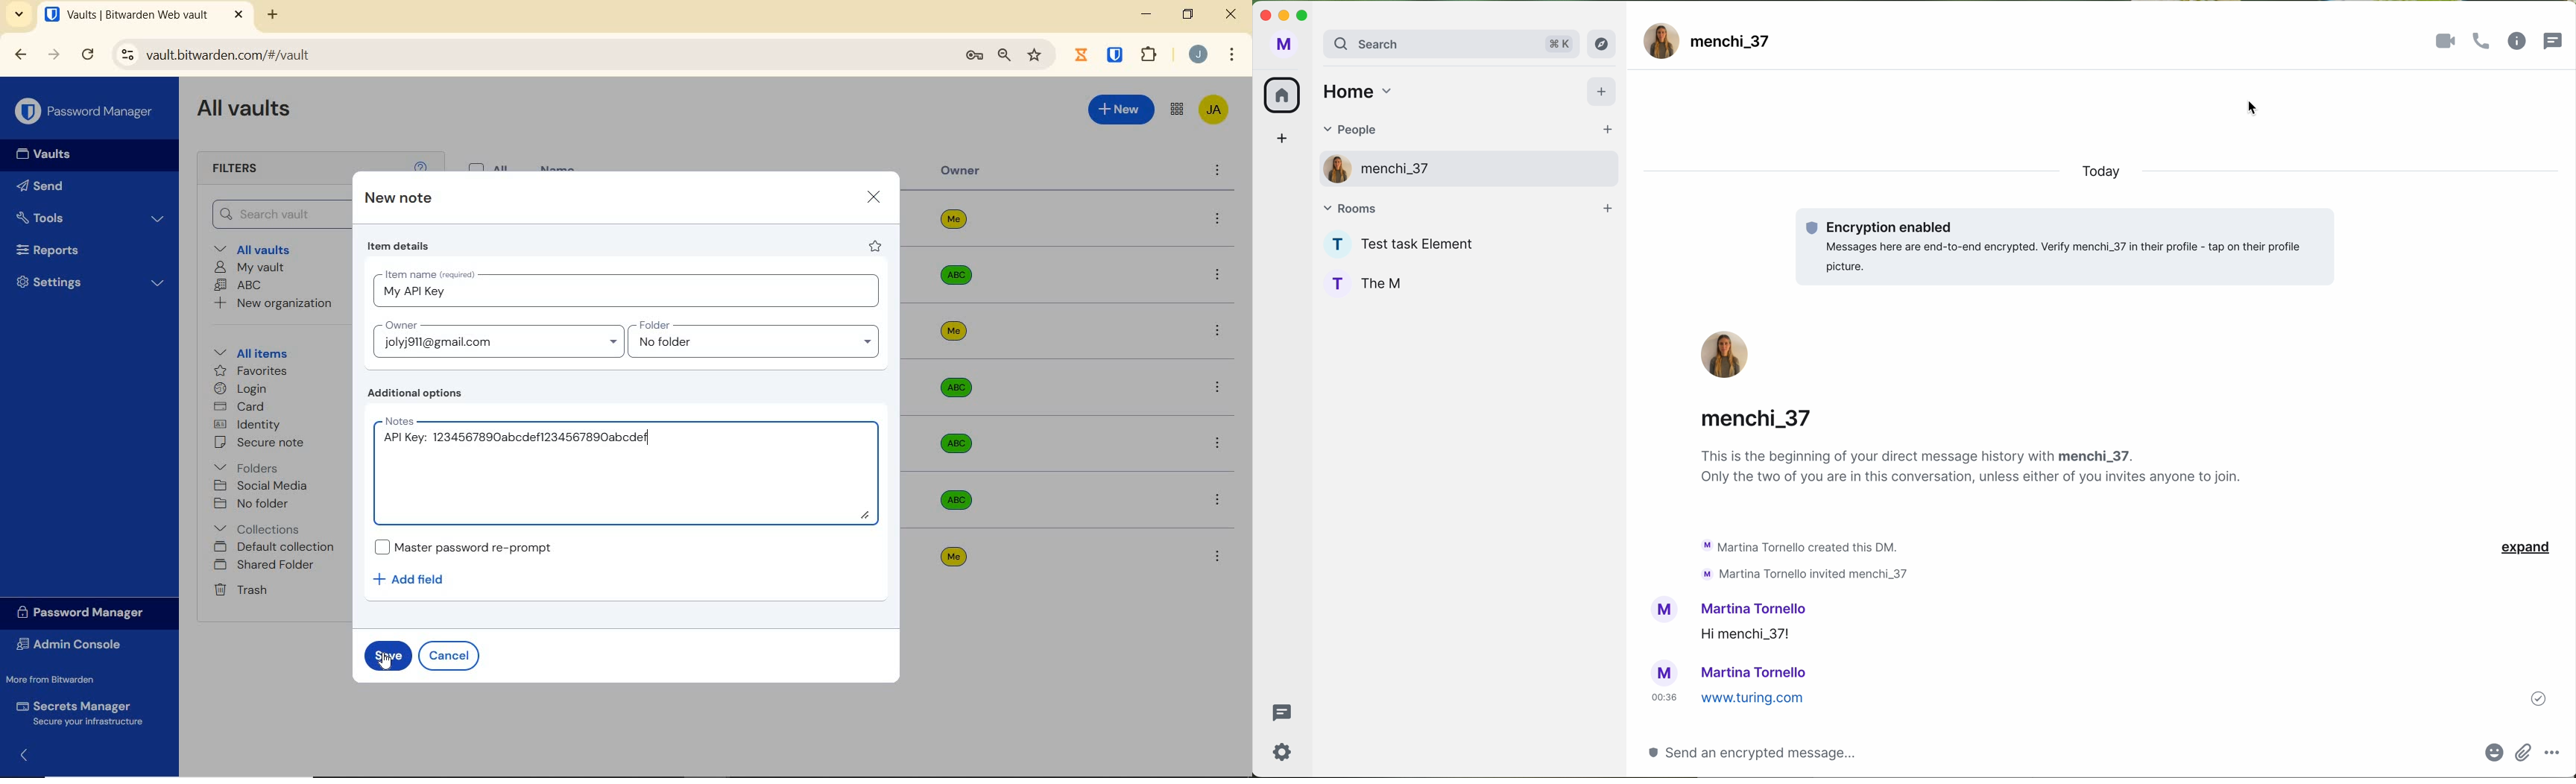 The image size is (2576, 784). Describe the element at coordinates (528, 54) in the screenshot. I see `address bar` at that location.